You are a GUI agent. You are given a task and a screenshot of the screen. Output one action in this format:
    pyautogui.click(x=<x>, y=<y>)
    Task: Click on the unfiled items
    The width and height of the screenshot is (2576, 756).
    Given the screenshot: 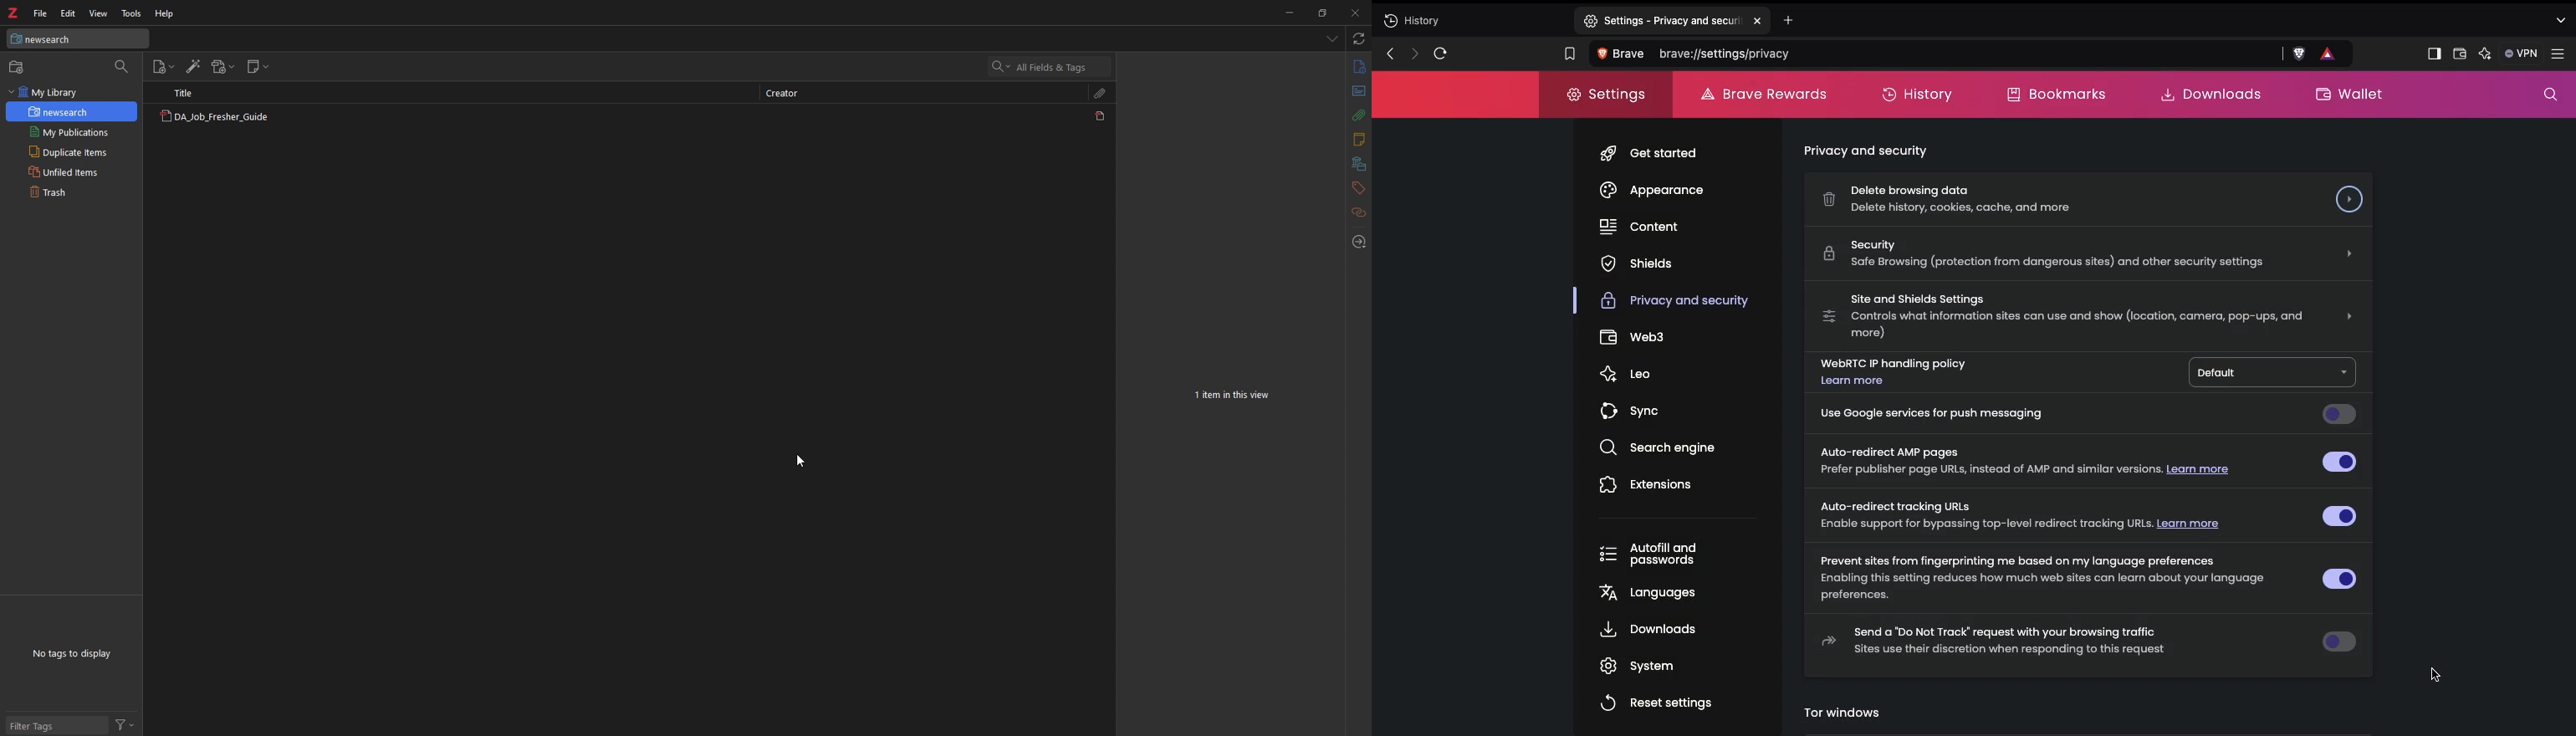 What is the action you would take?
    pyautogui.click(x=71, y=171)
    